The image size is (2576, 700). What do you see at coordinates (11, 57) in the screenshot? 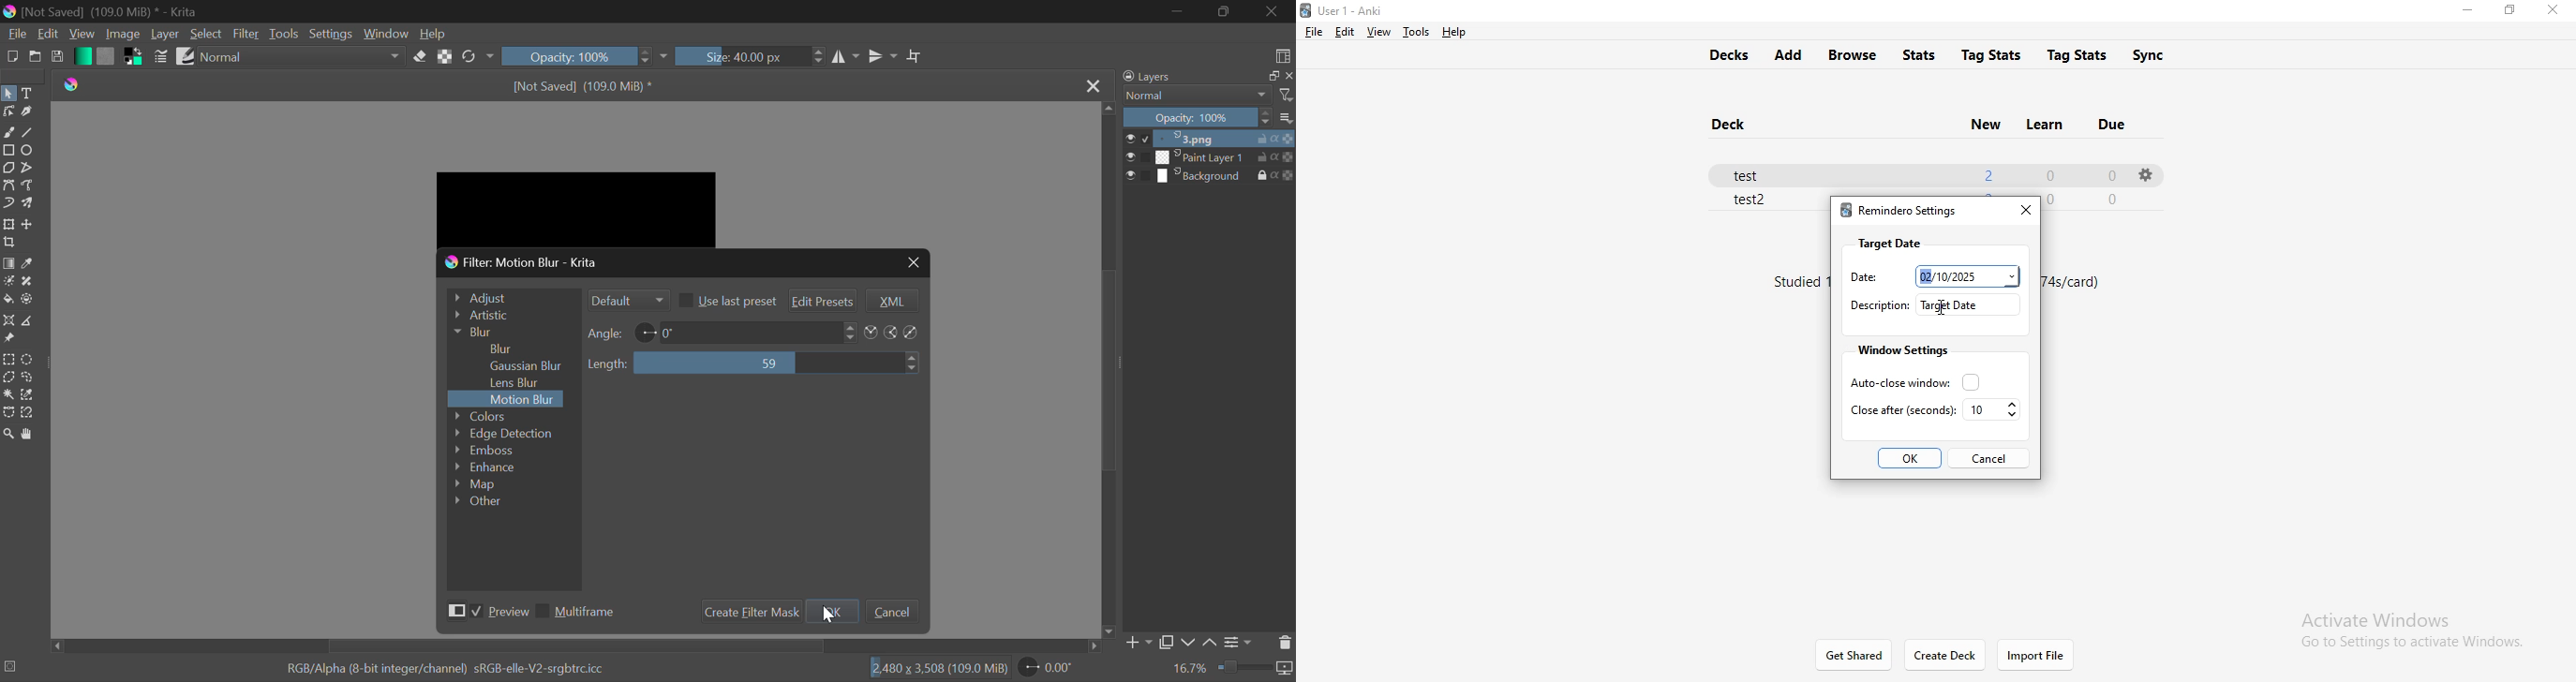
I see `New` at bounding box center [11, 57].